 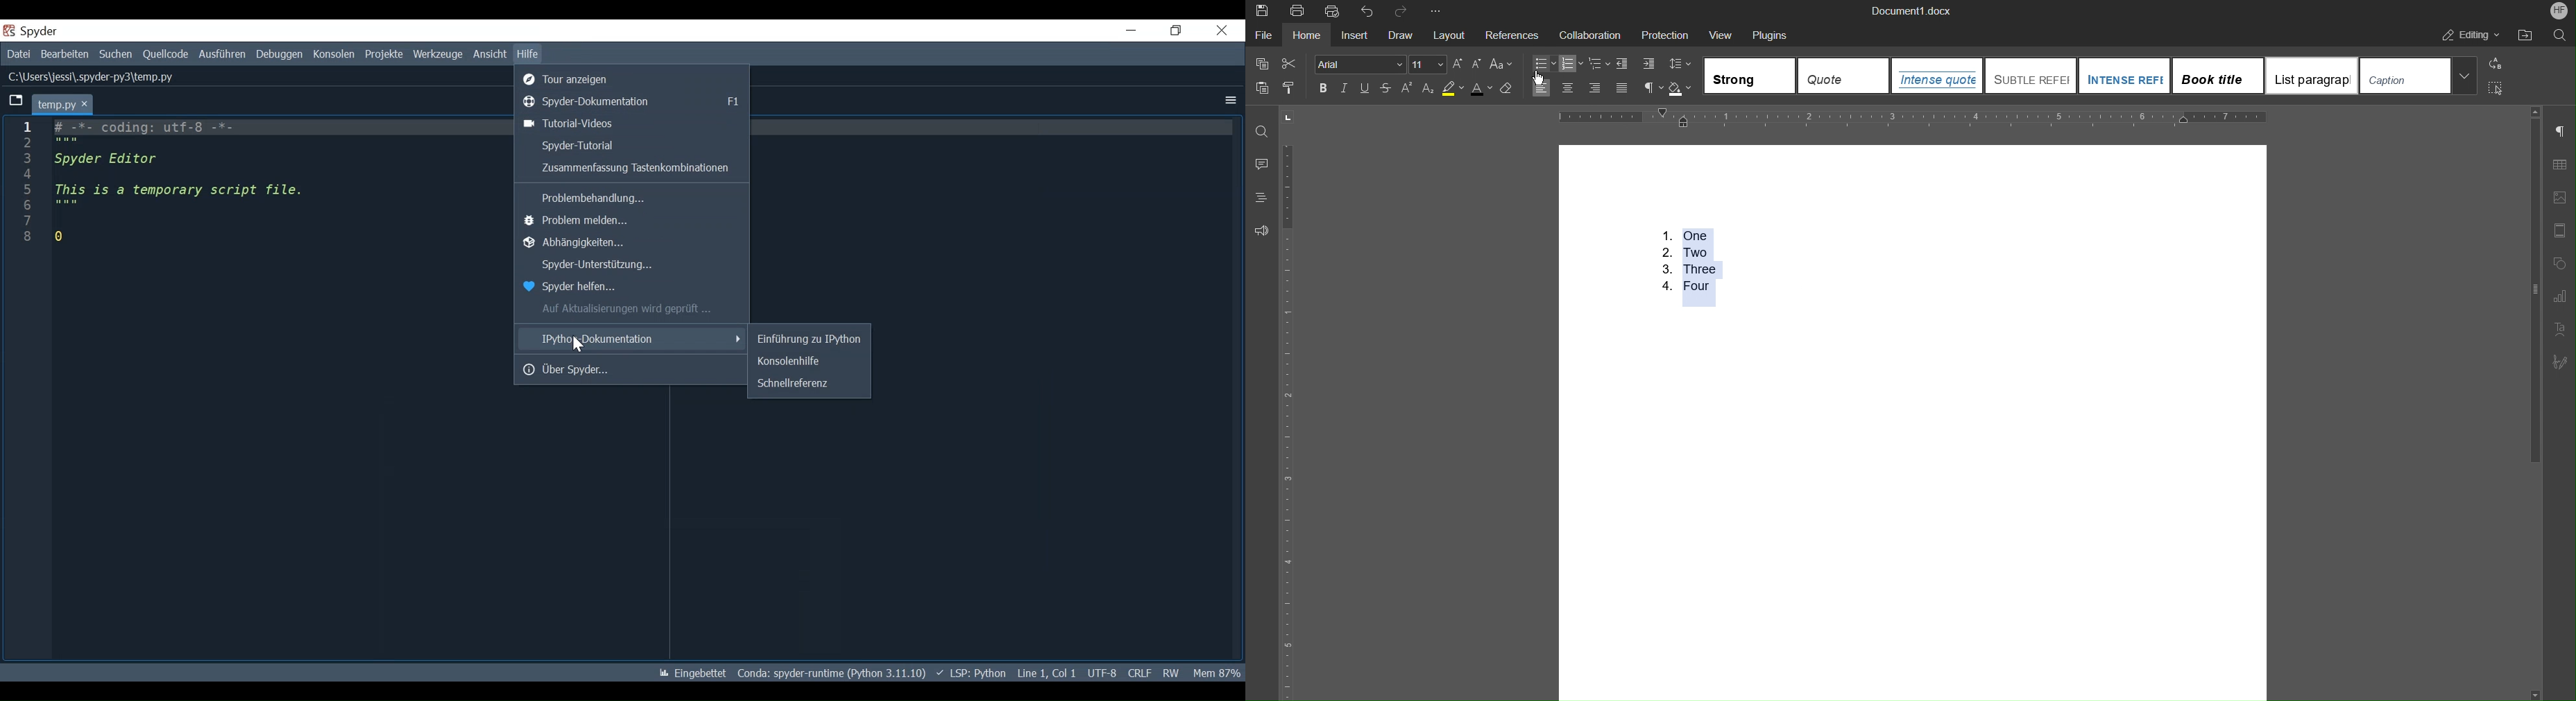 I want to click on Left Align, so click(x=1539, y=88).